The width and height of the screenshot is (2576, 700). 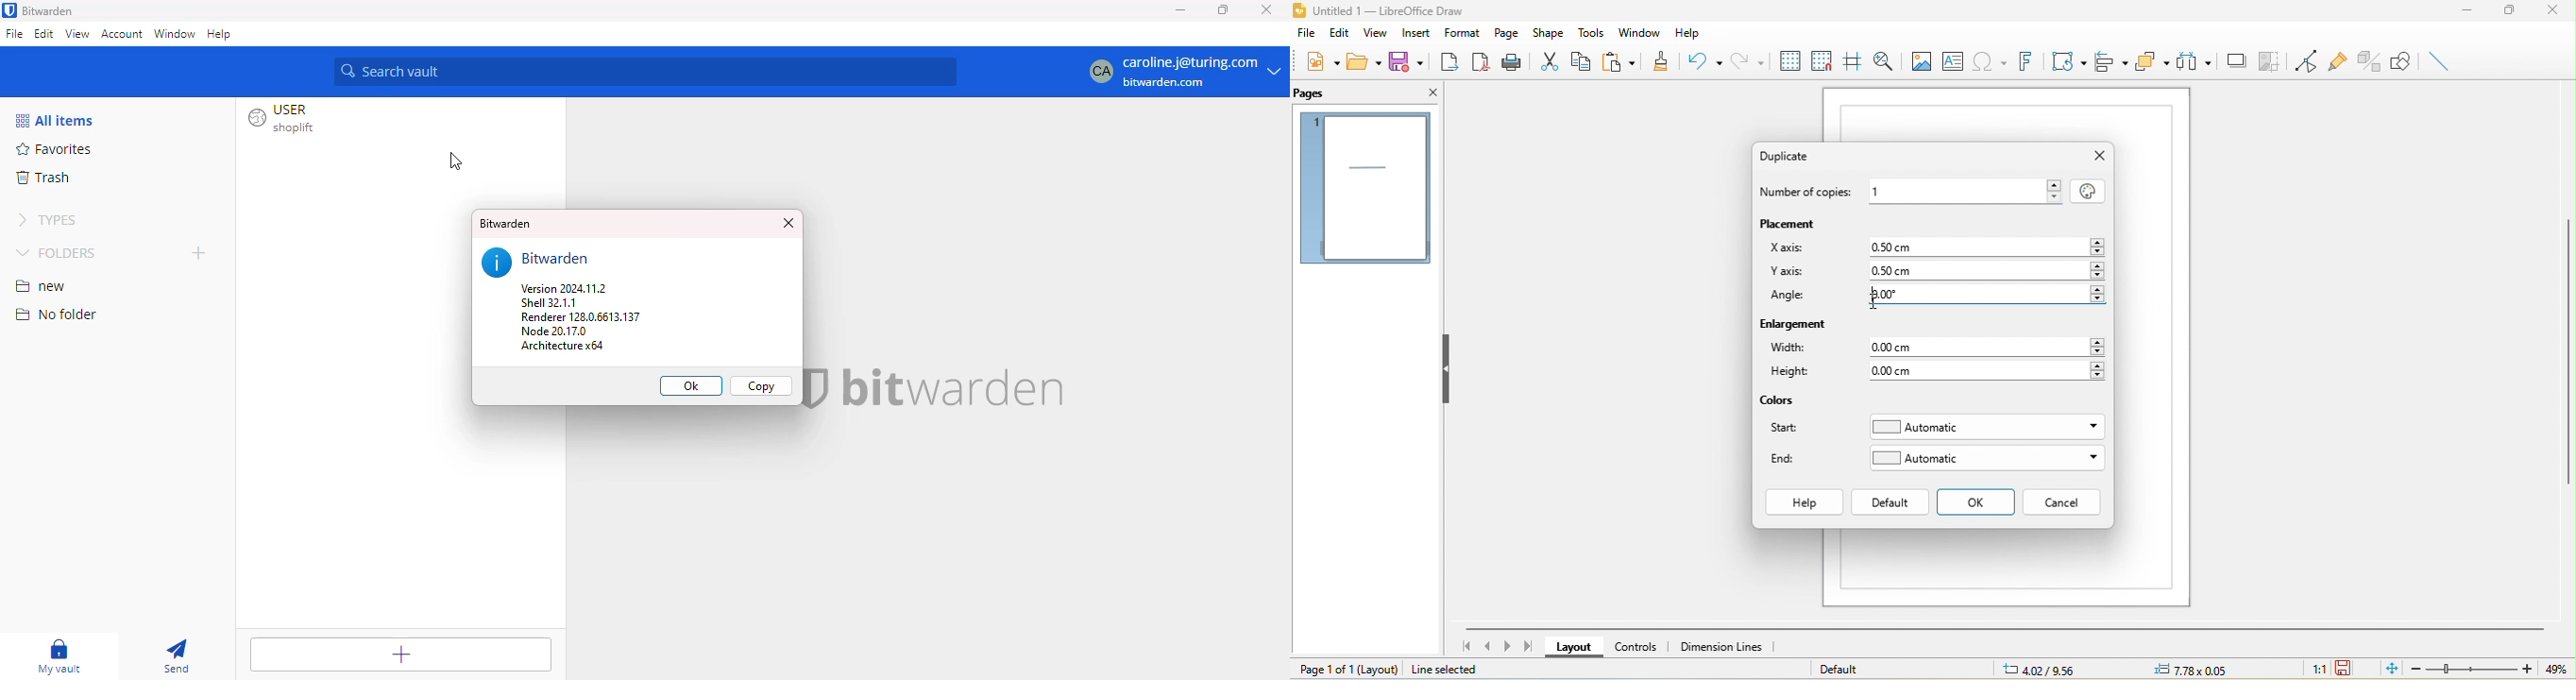 What do you see at coordinates (2511, 13) in the screenshot?
I see `maximize` at bounding box center [2511, 13].